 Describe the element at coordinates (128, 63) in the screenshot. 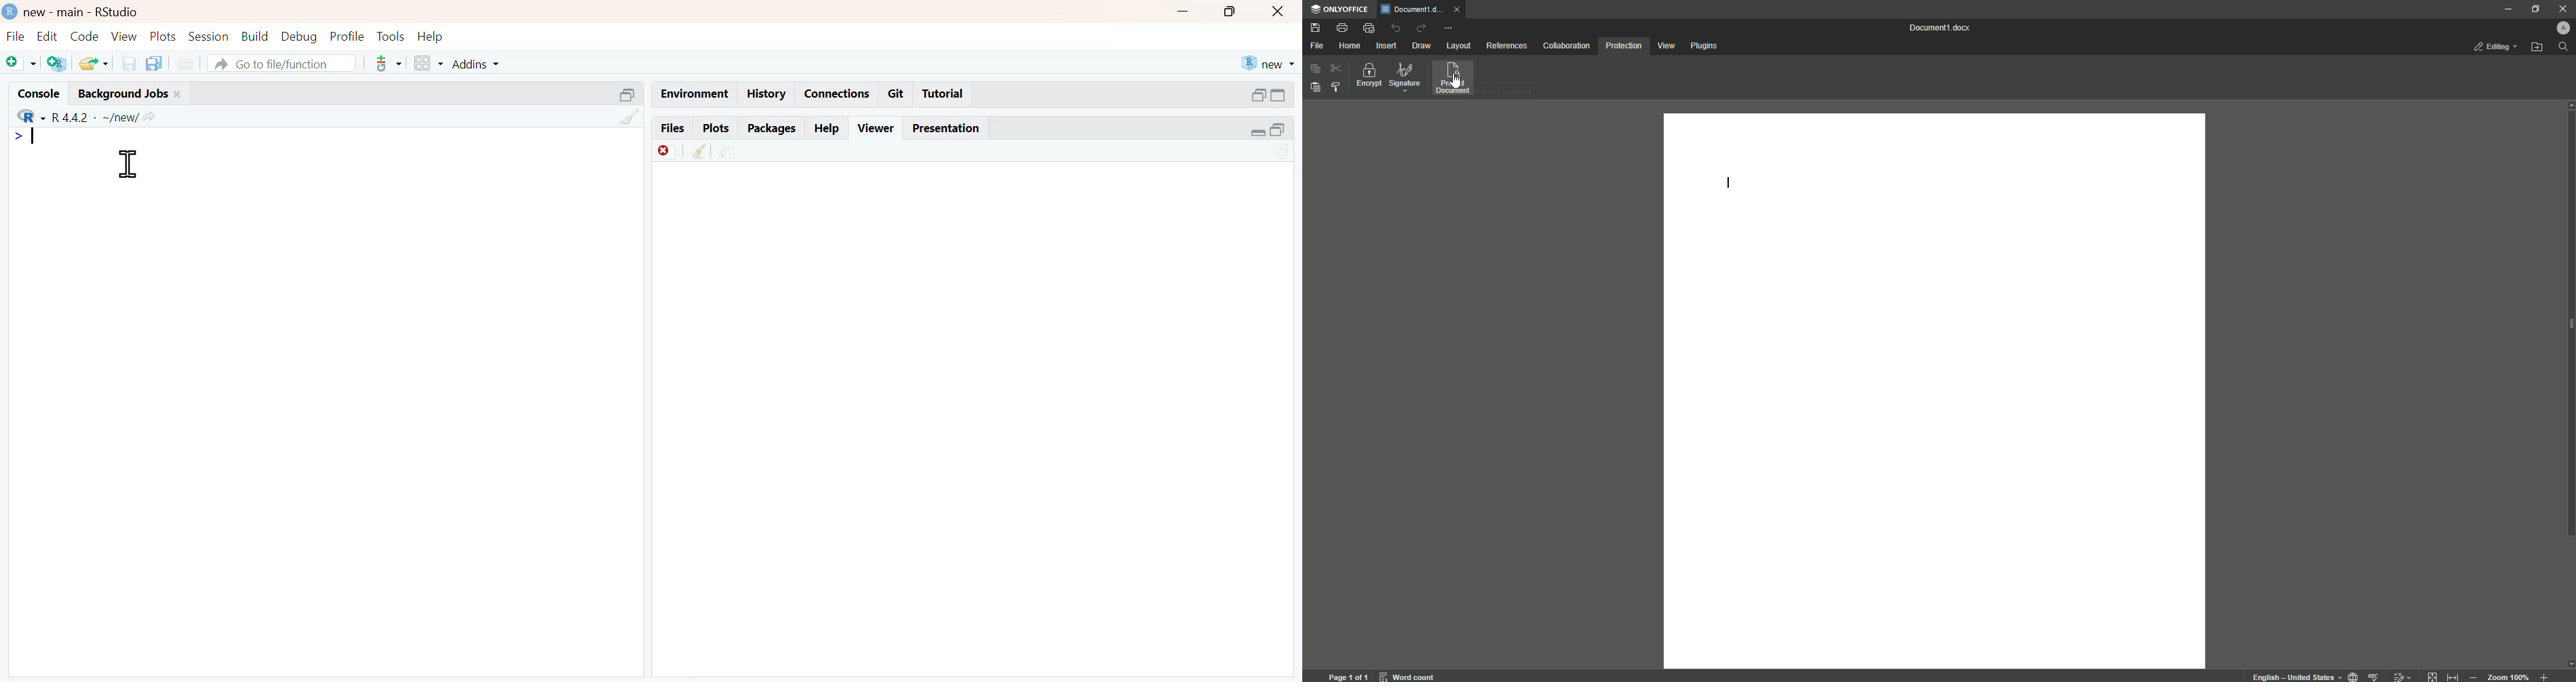

I see `save current document` at that location.